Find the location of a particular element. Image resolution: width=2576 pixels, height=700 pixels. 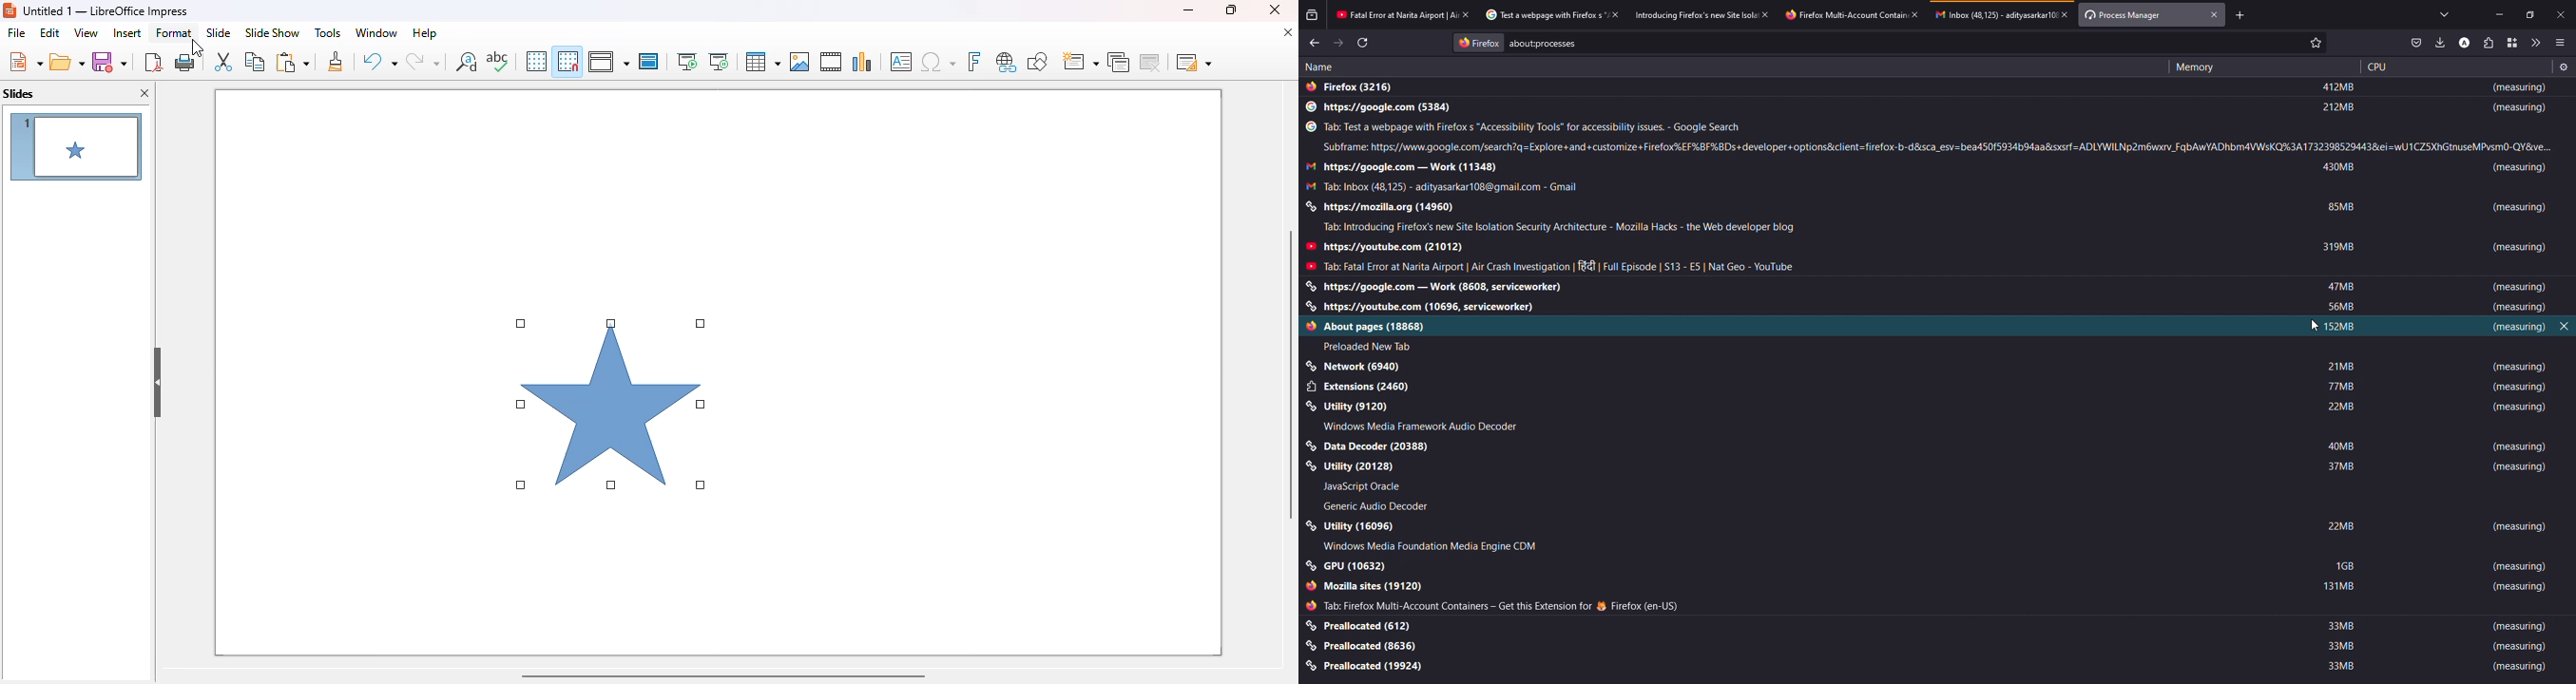

33 mb is located at coordinates (2337, 625).